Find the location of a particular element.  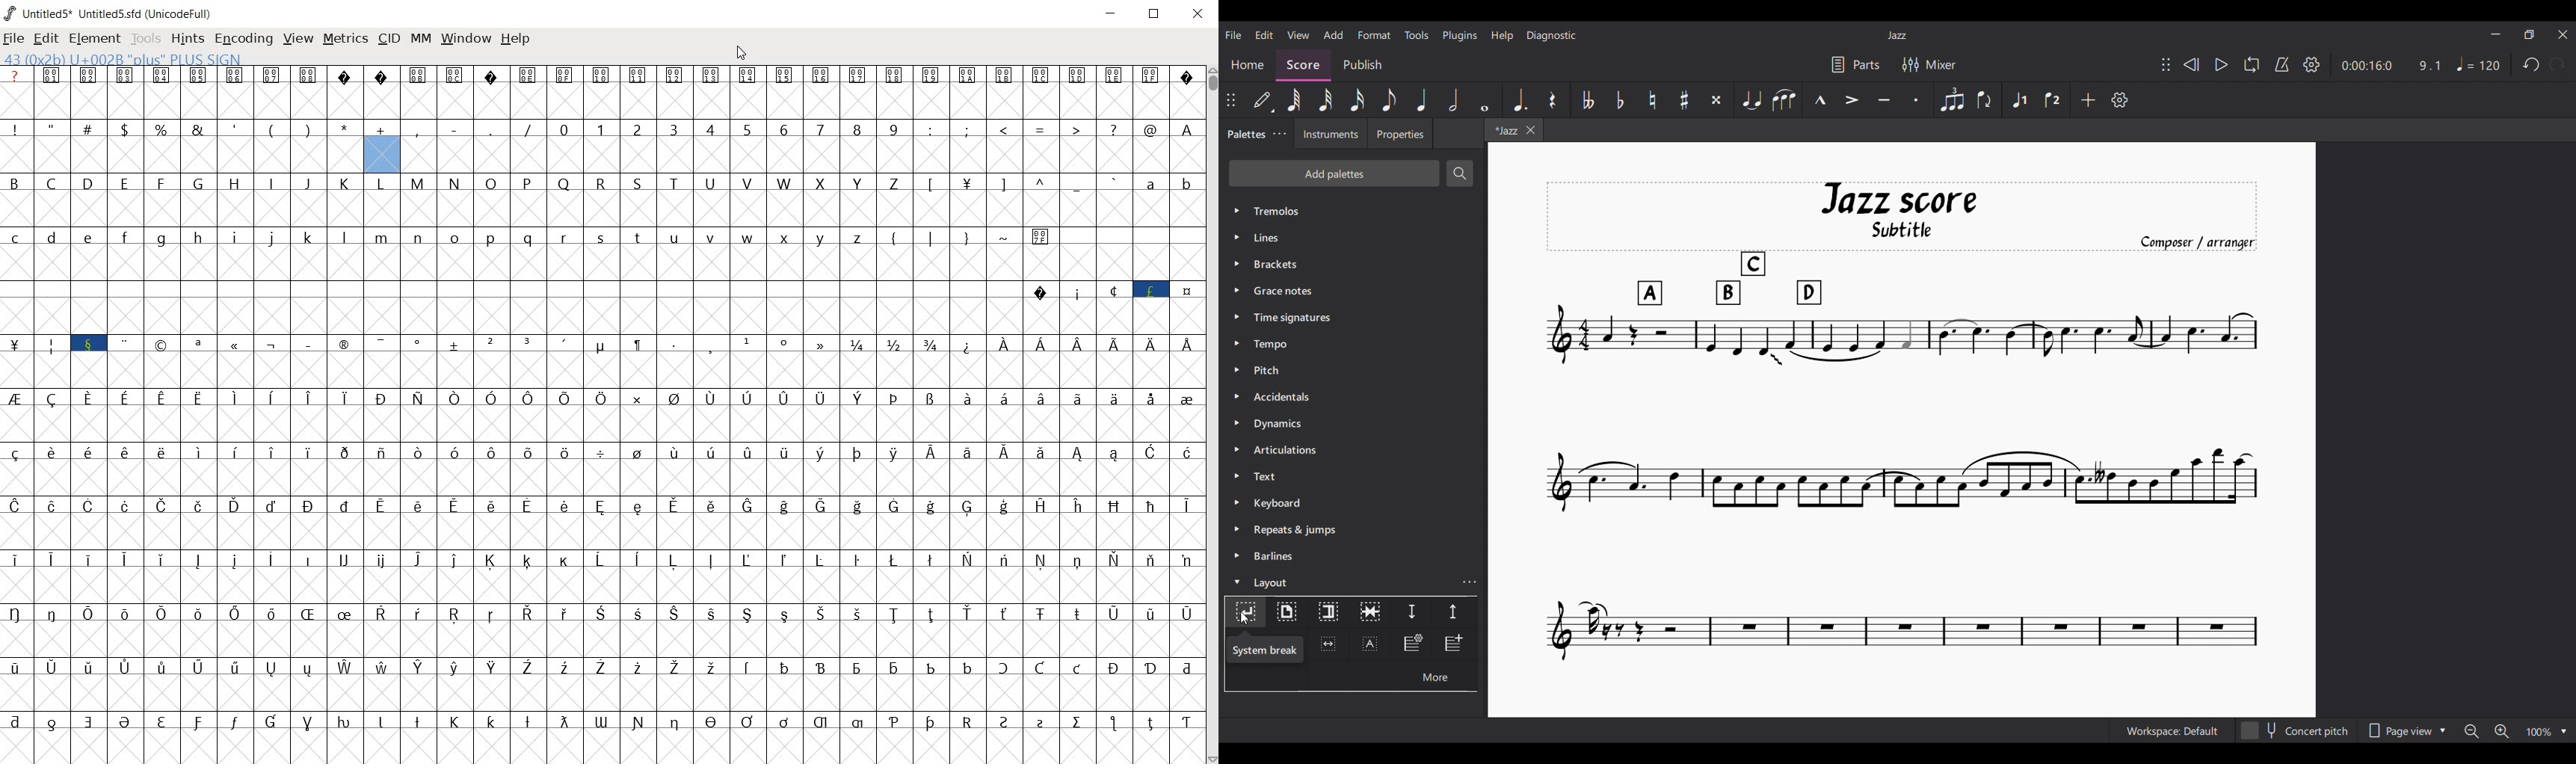

System break is located at coordinates (1265, 649).